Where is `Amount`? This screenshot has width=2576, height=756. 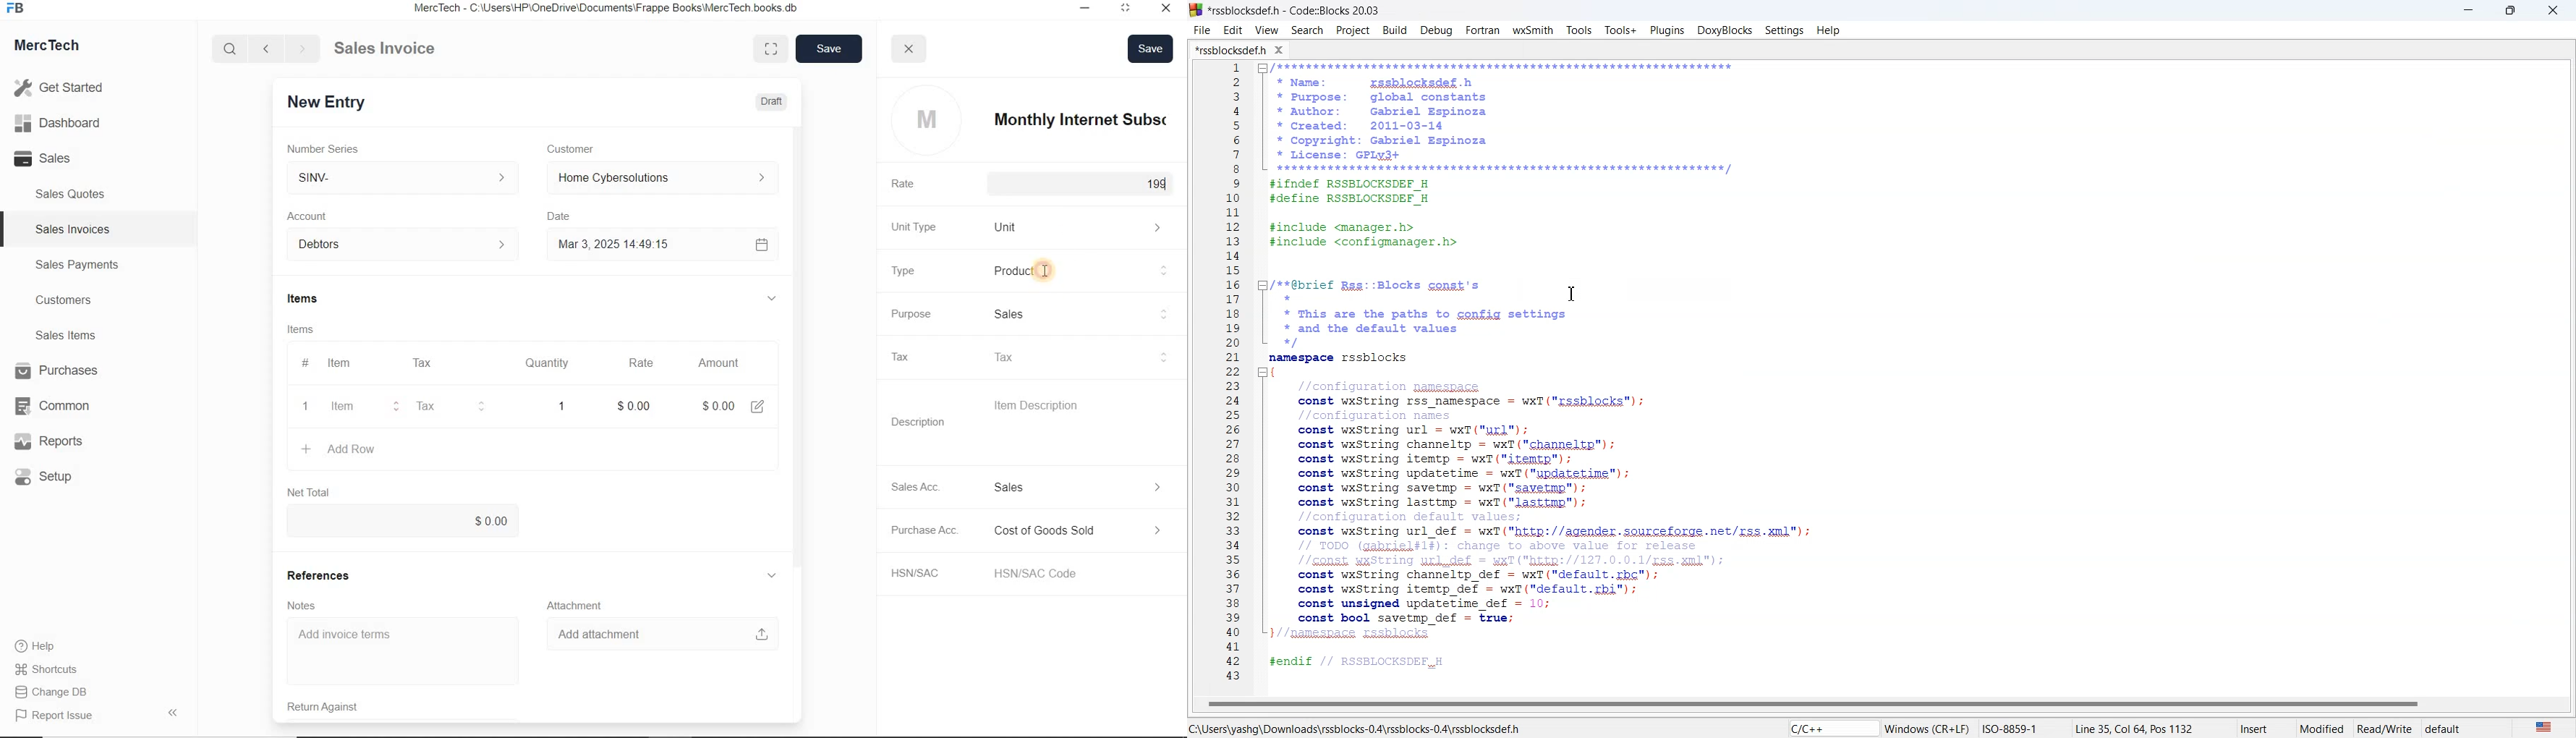 Amount is located at coordinates (716, 363).